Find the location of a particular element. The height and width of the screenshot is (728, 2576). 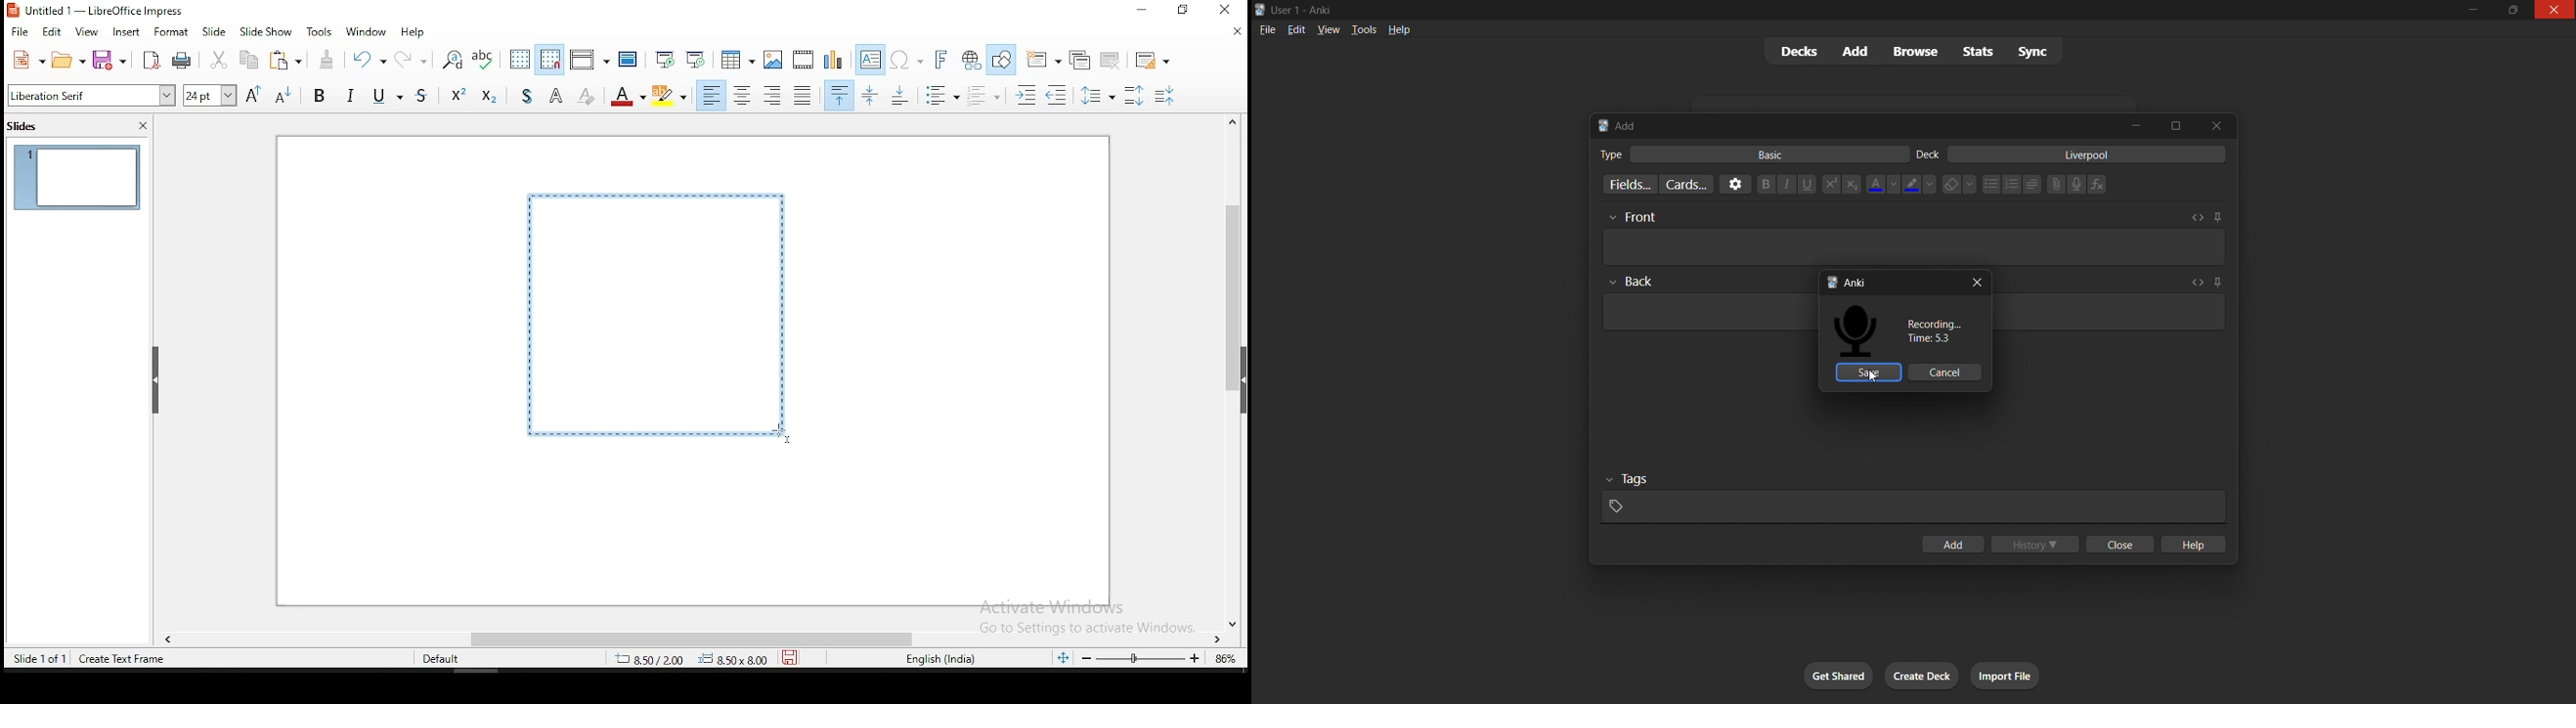

card front input is located at coordinates (1915, 236).